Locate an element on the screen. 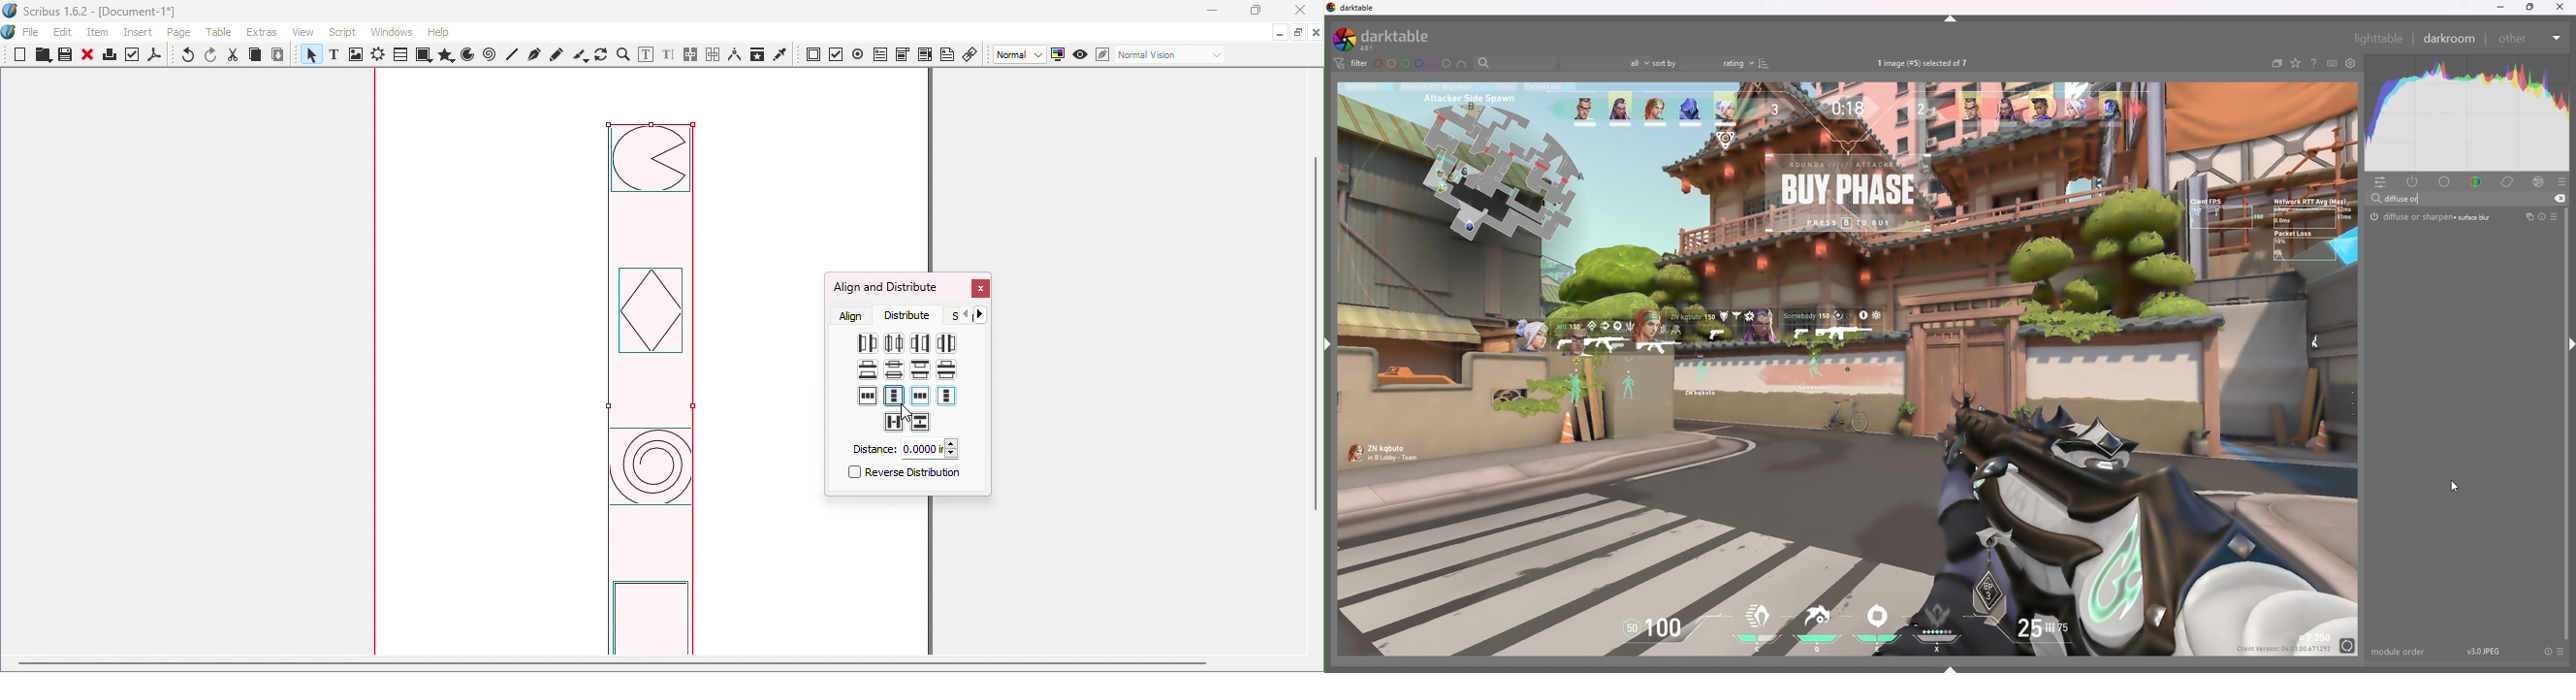  Go back is located at coordinates (966, 315).